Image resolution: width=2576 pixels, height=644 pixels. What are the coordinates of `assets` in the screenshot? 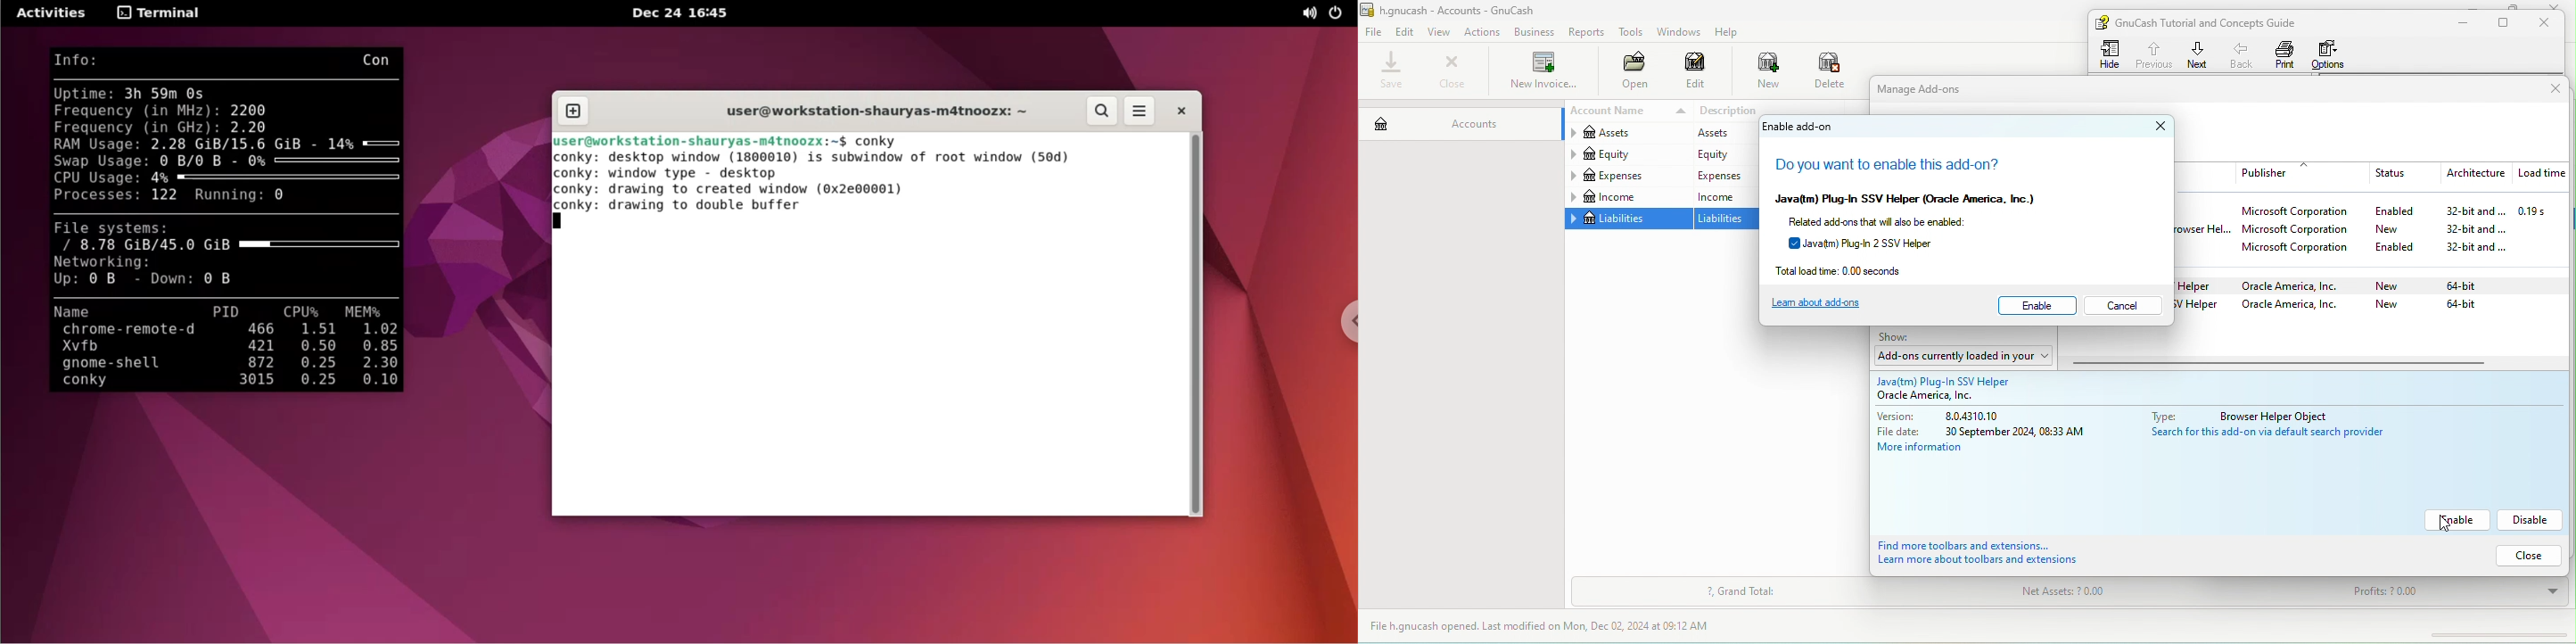 It's located at (1726, 134).